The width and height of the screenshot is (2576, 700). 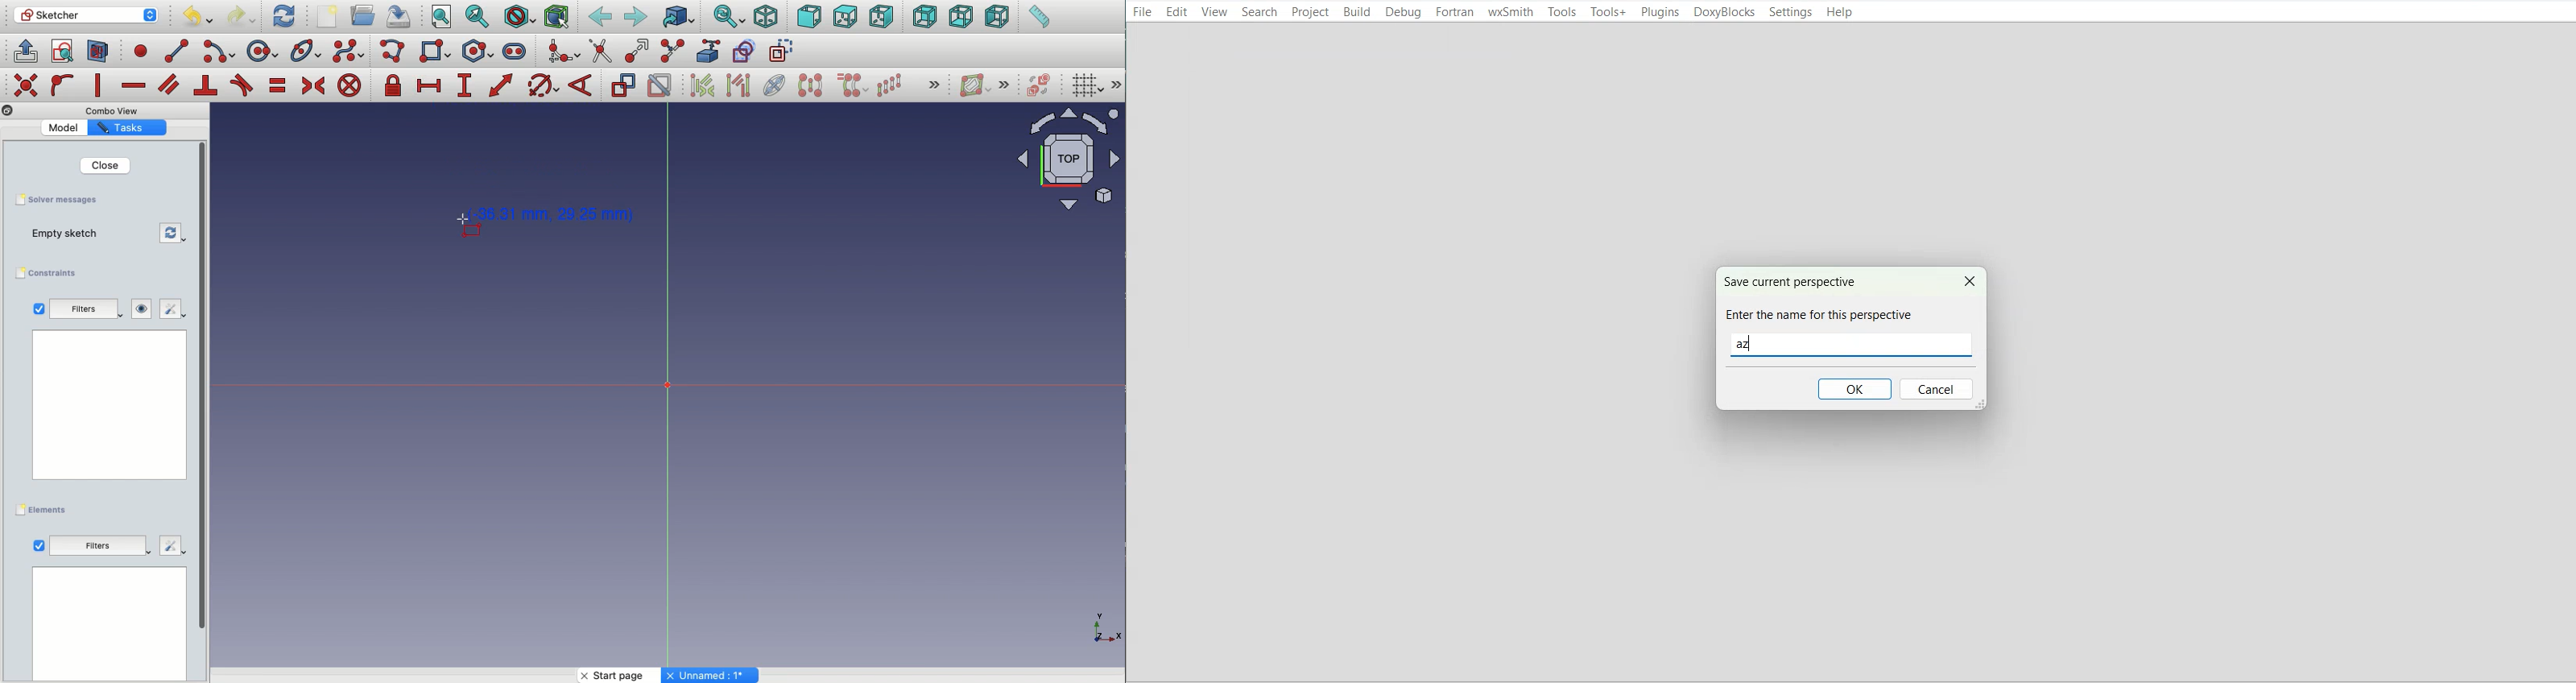 I want to click on filters, so click(x=88, y=310).